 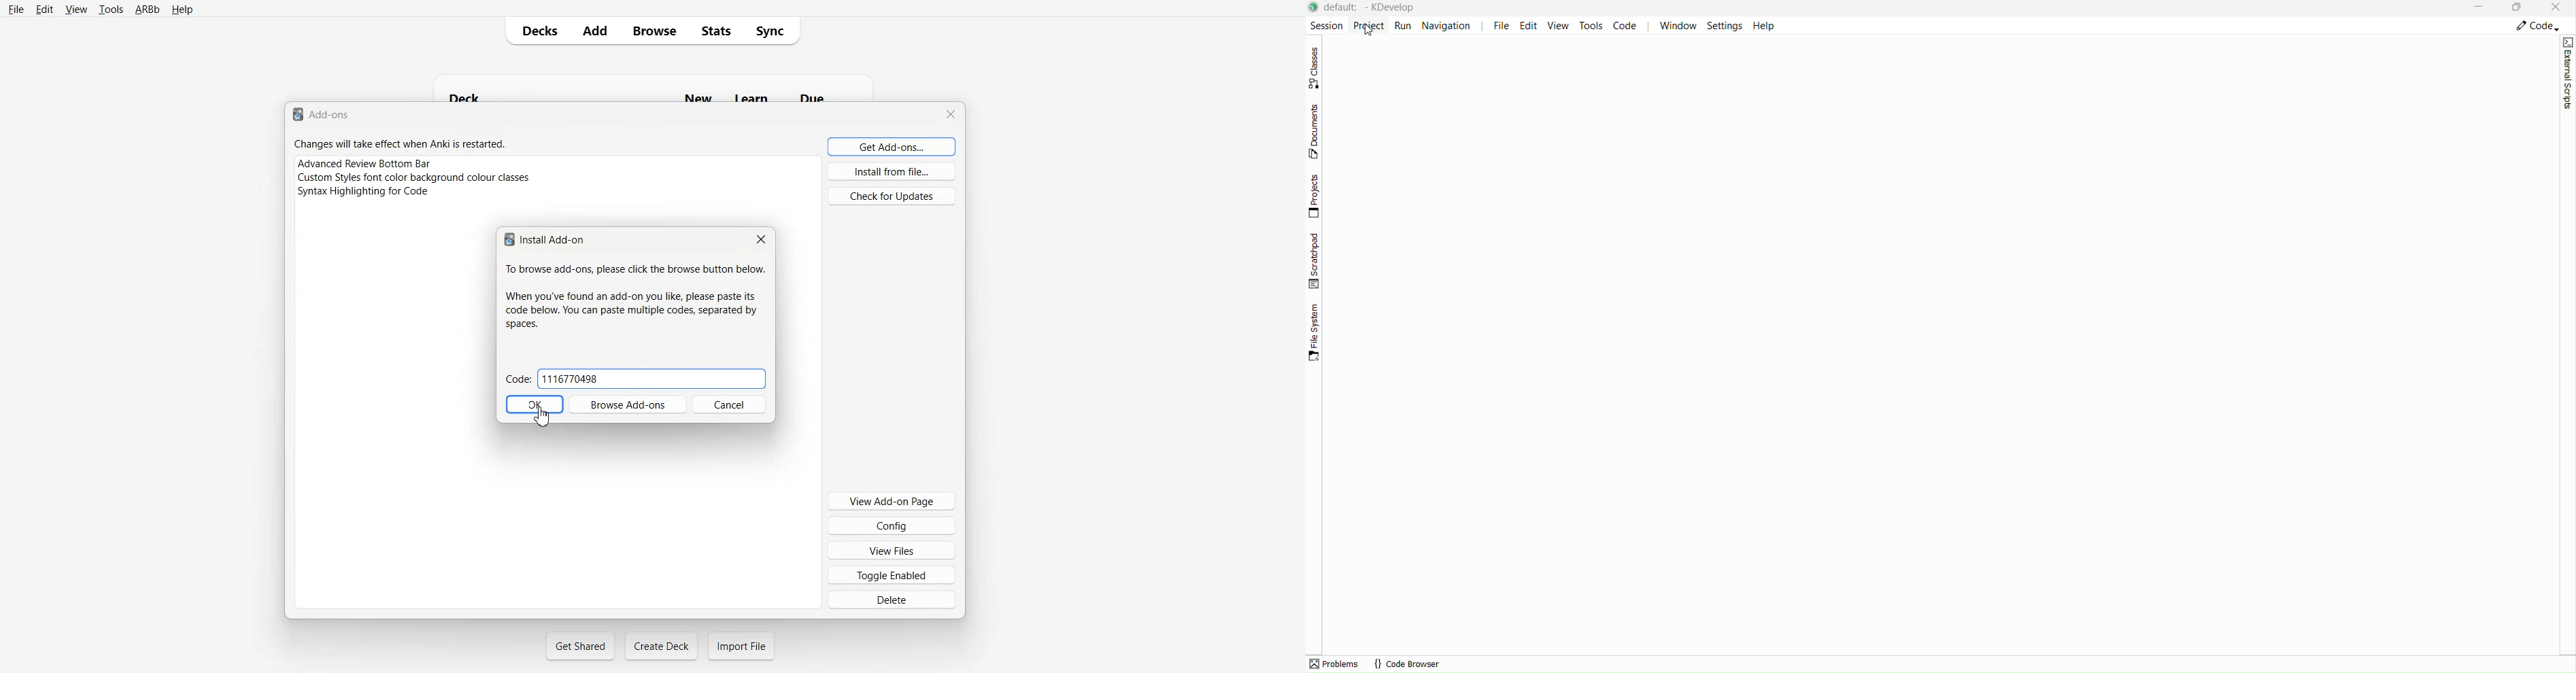 What do you see at coordinates (558, 162) in the screenshot?
I see `Advance Review Bottom Bar` at bounding box center [558, 162].